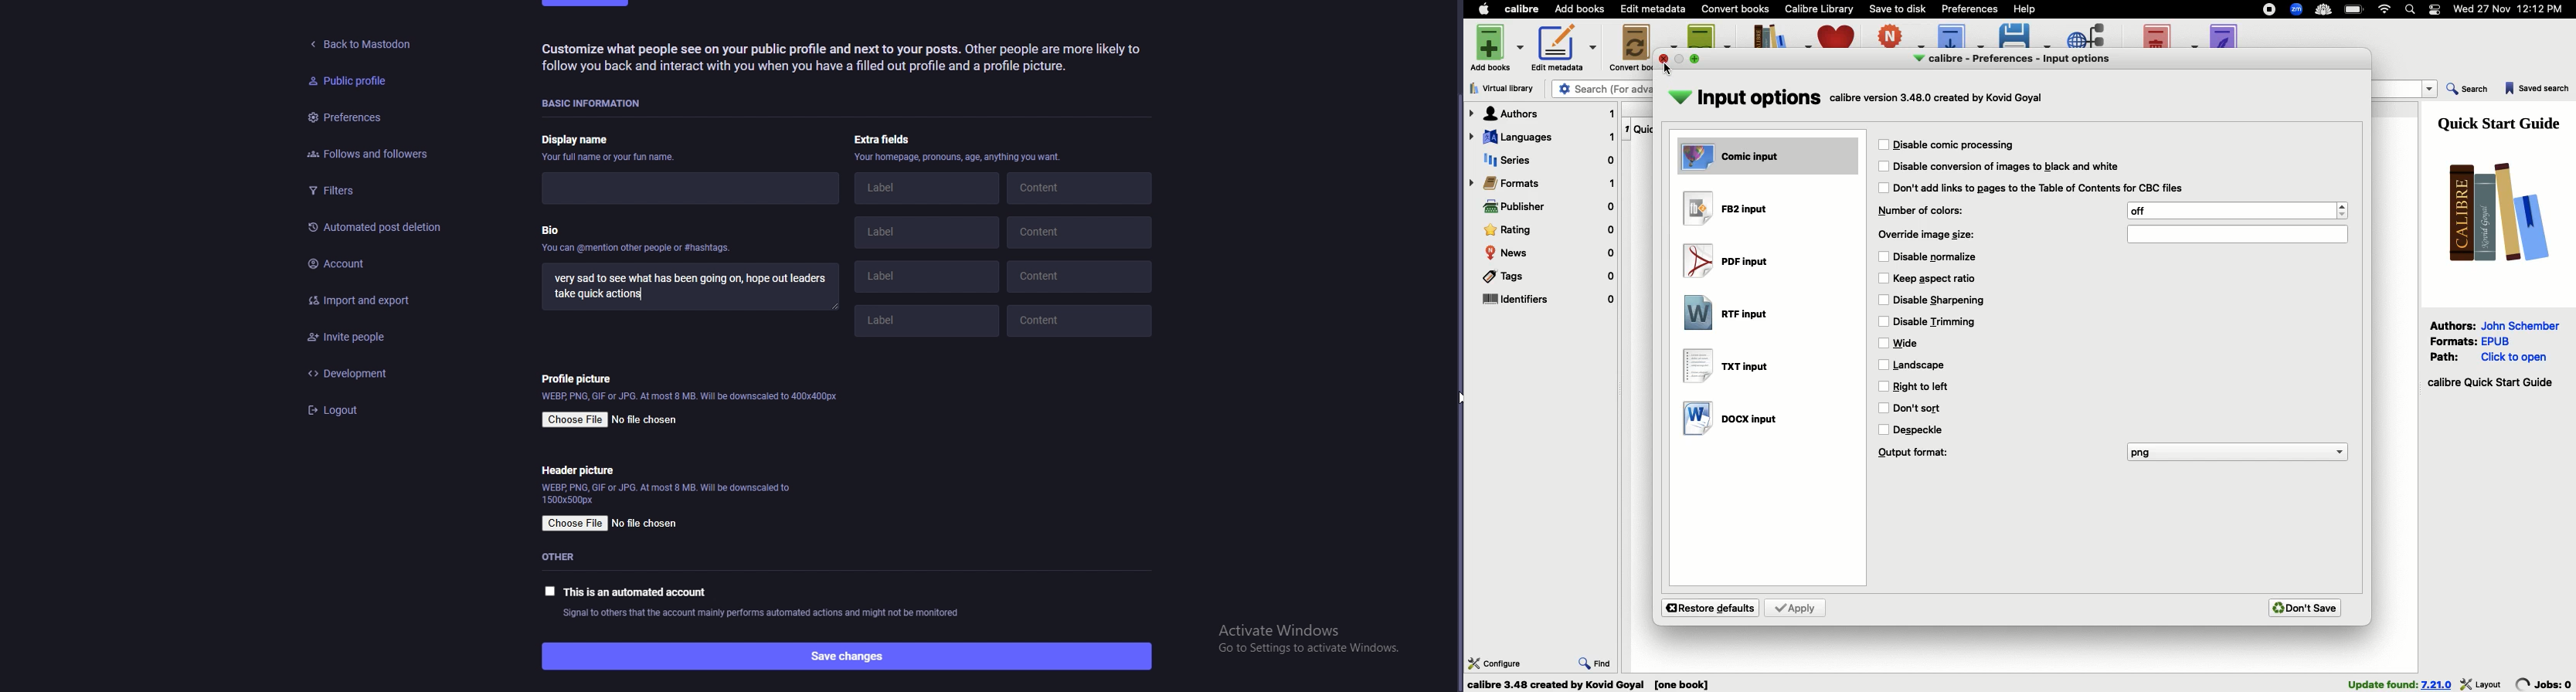  I want to click on Rating, so click(1549, 230).